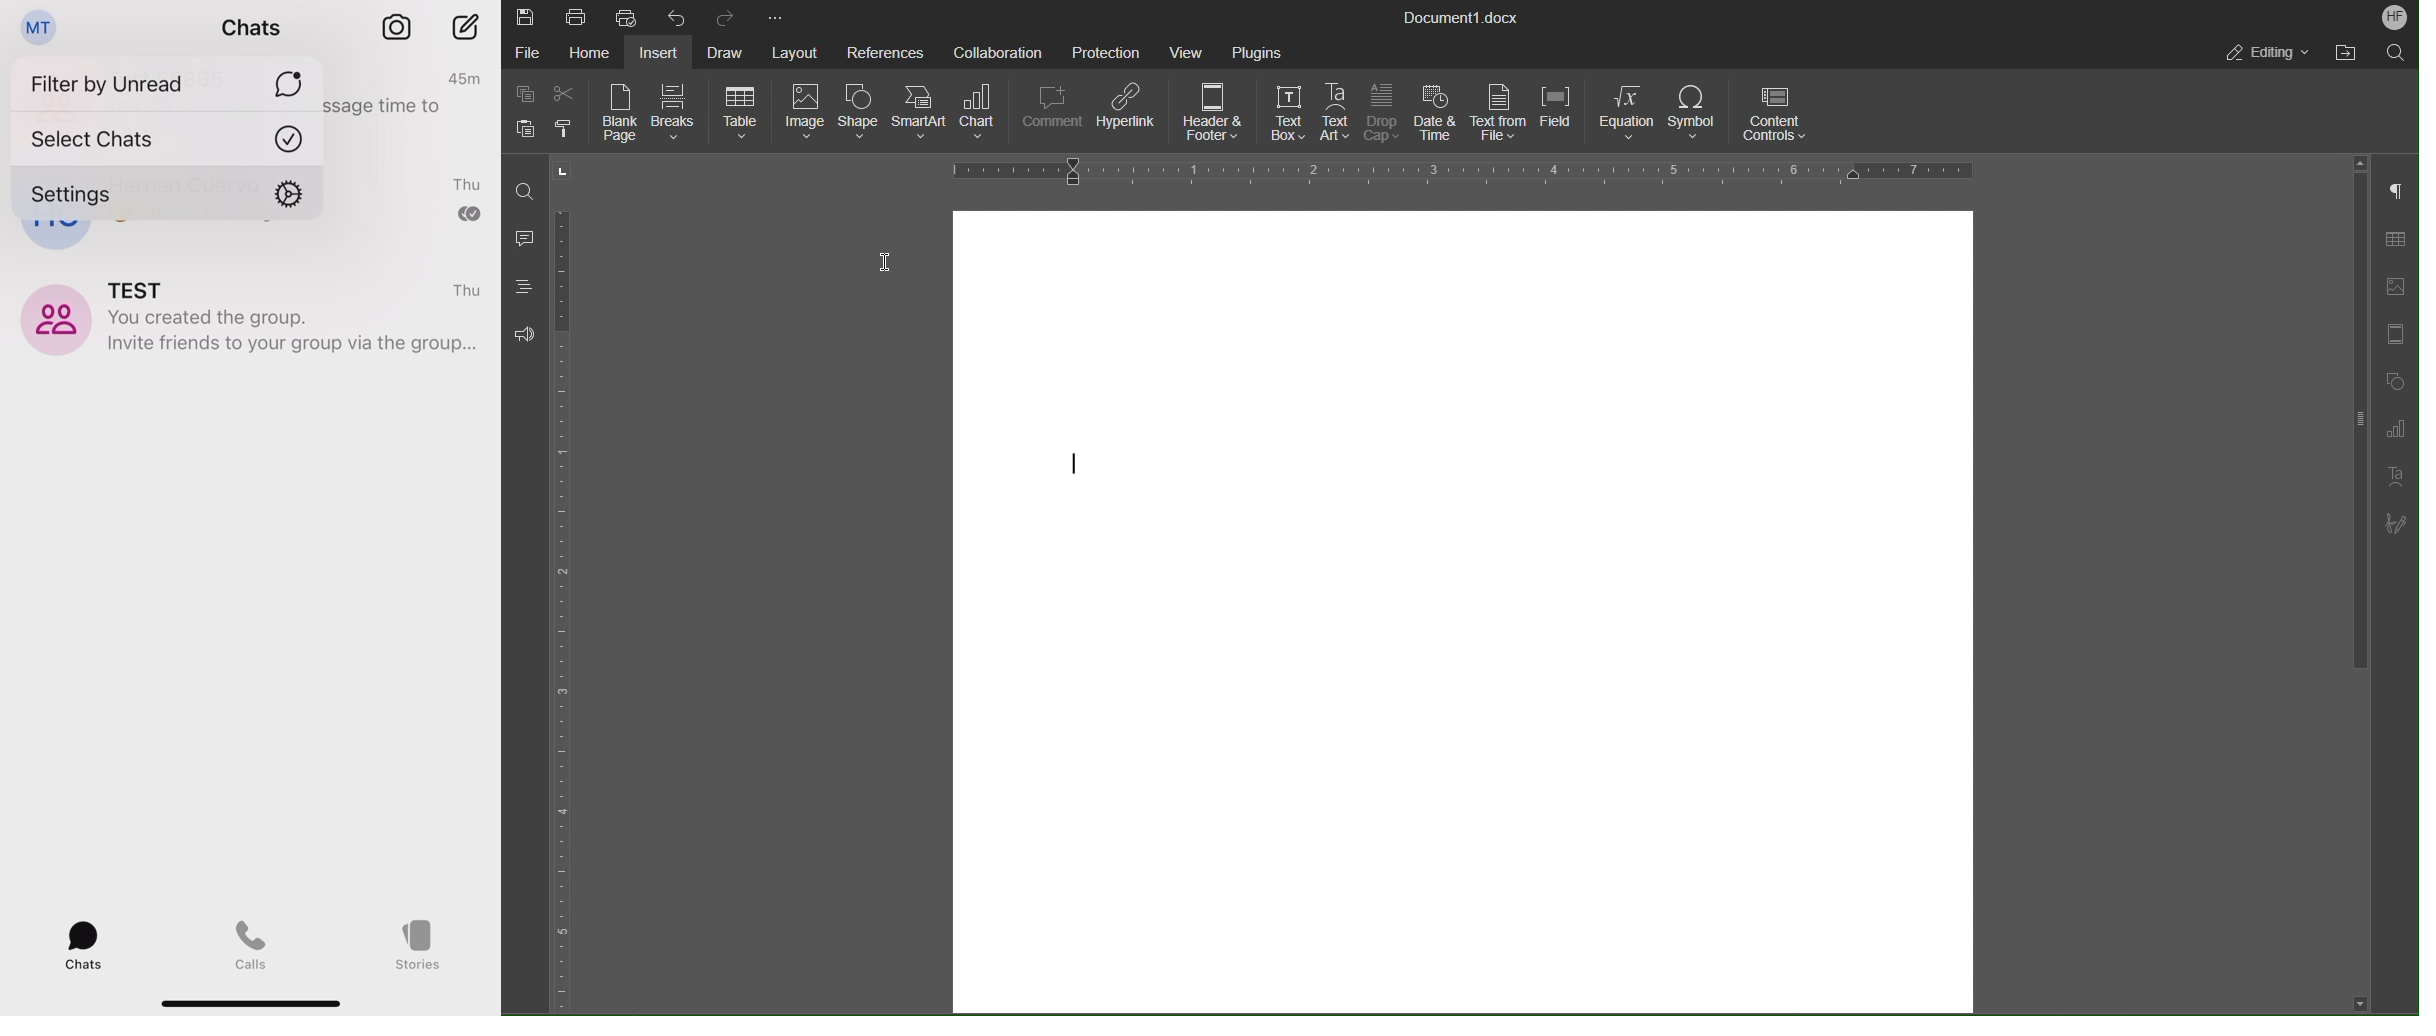  I want to click on Editing, so click(2267, 53).